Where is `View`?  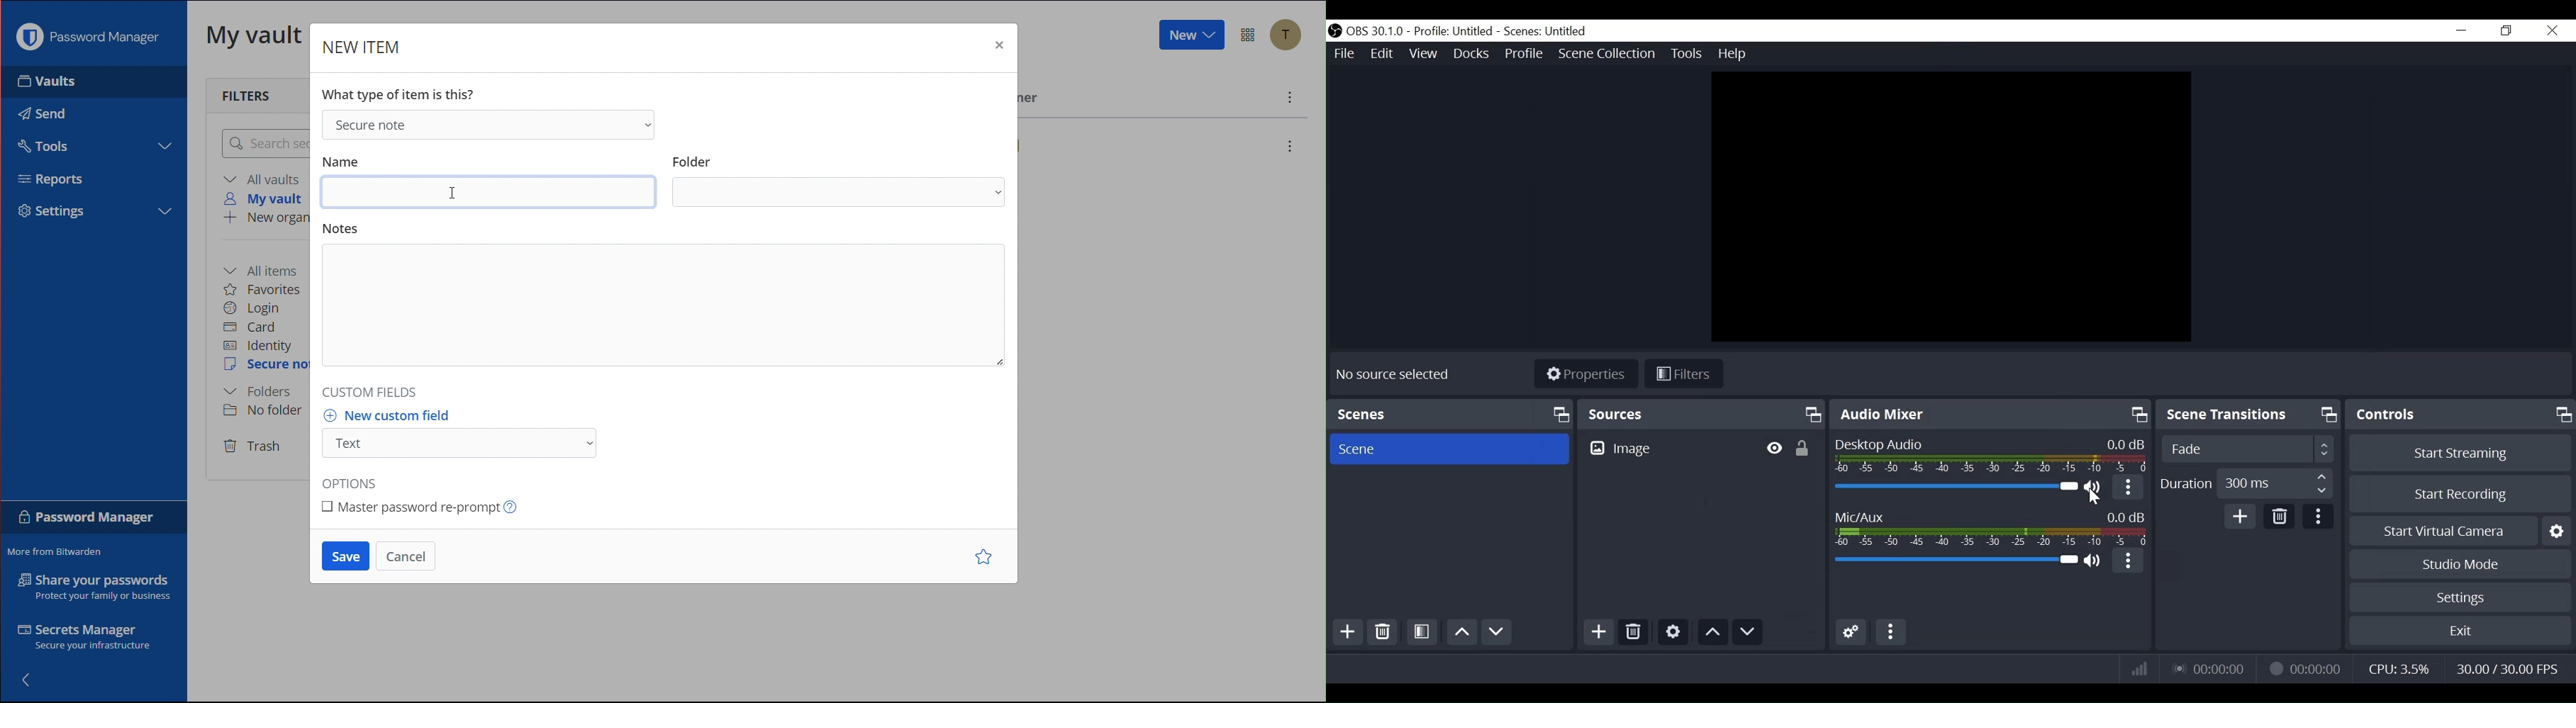
View is located at coordinates (1426, 54).